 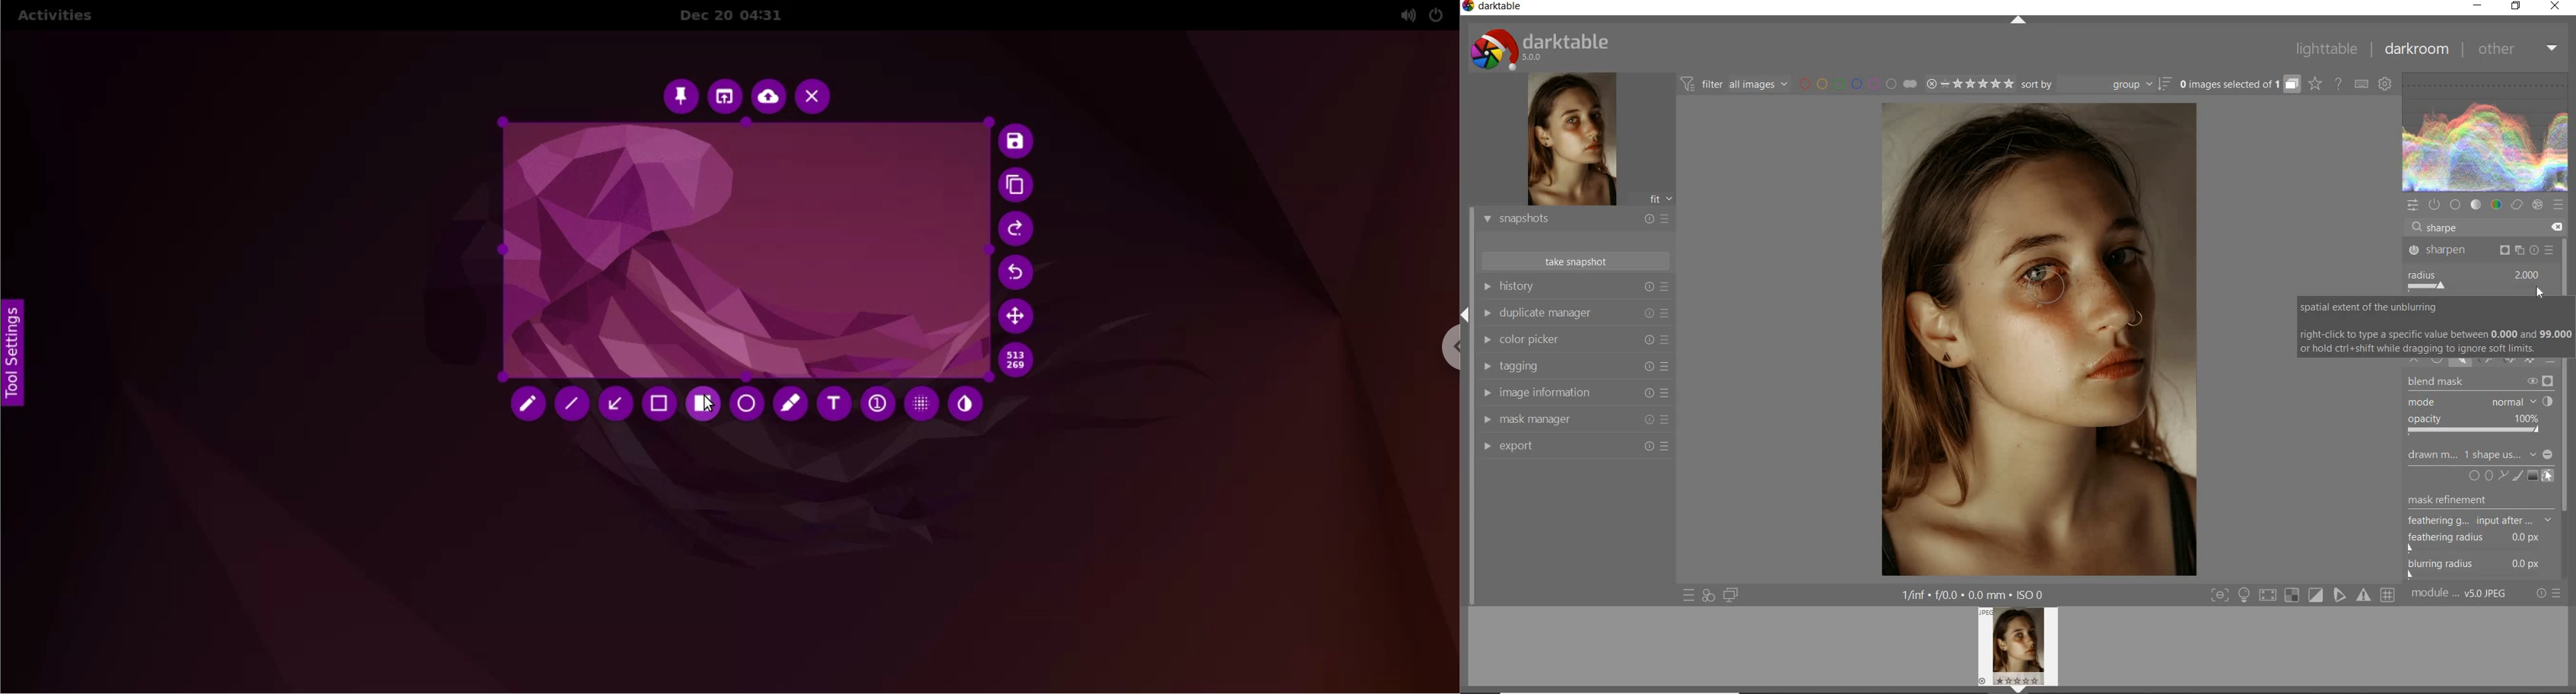 I want to click on selection tool, so click(x=659, y=406).